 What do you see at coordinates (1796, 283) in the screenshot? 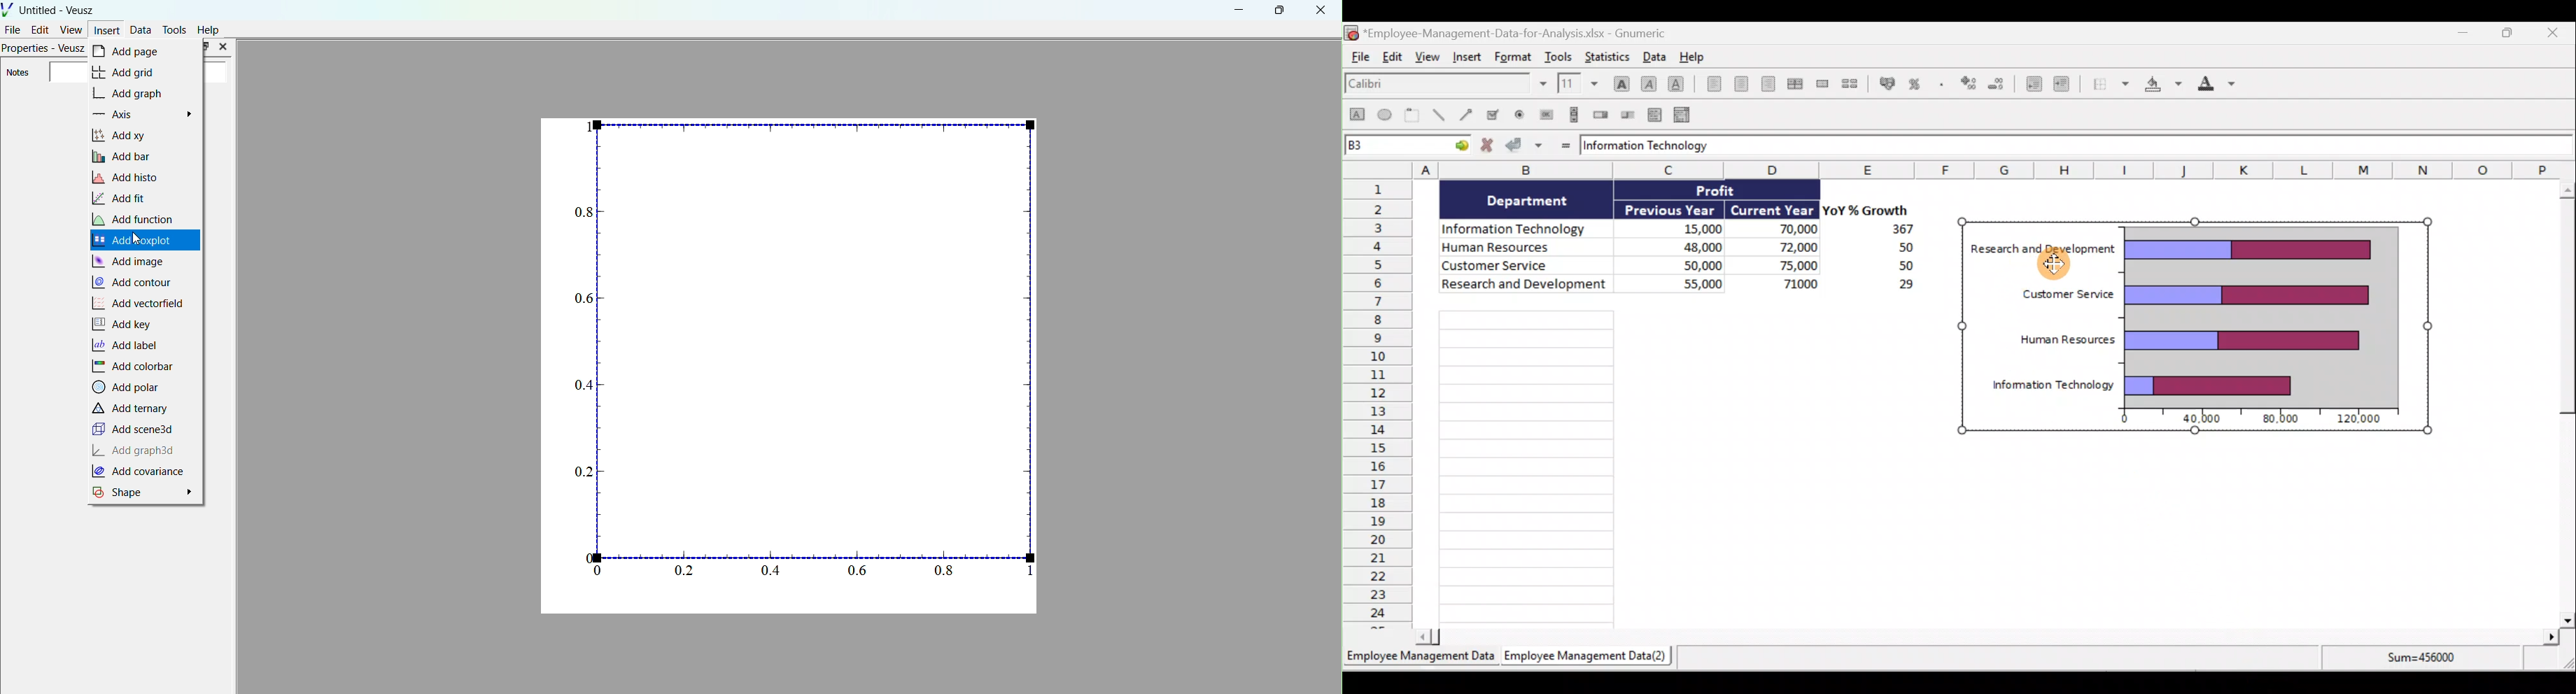
I see `71000` at bounding box center [1796, 283].